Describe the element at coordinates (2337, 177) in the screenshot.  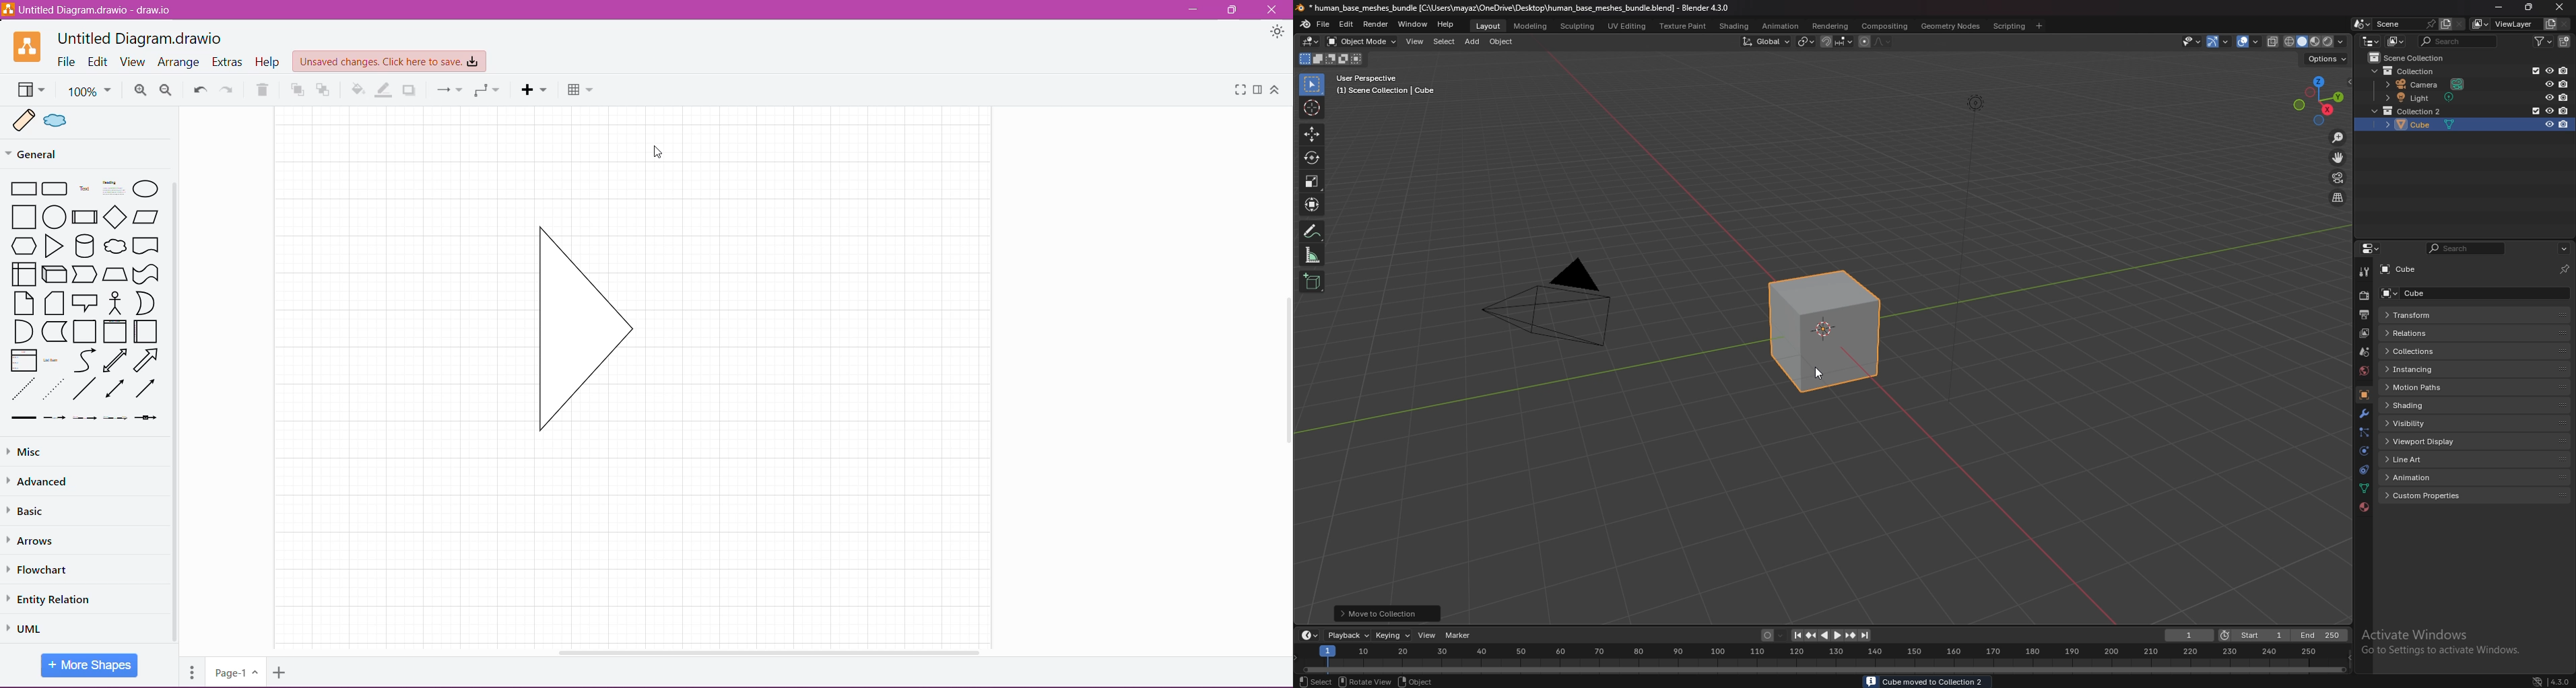
I see `camera view` at that location.